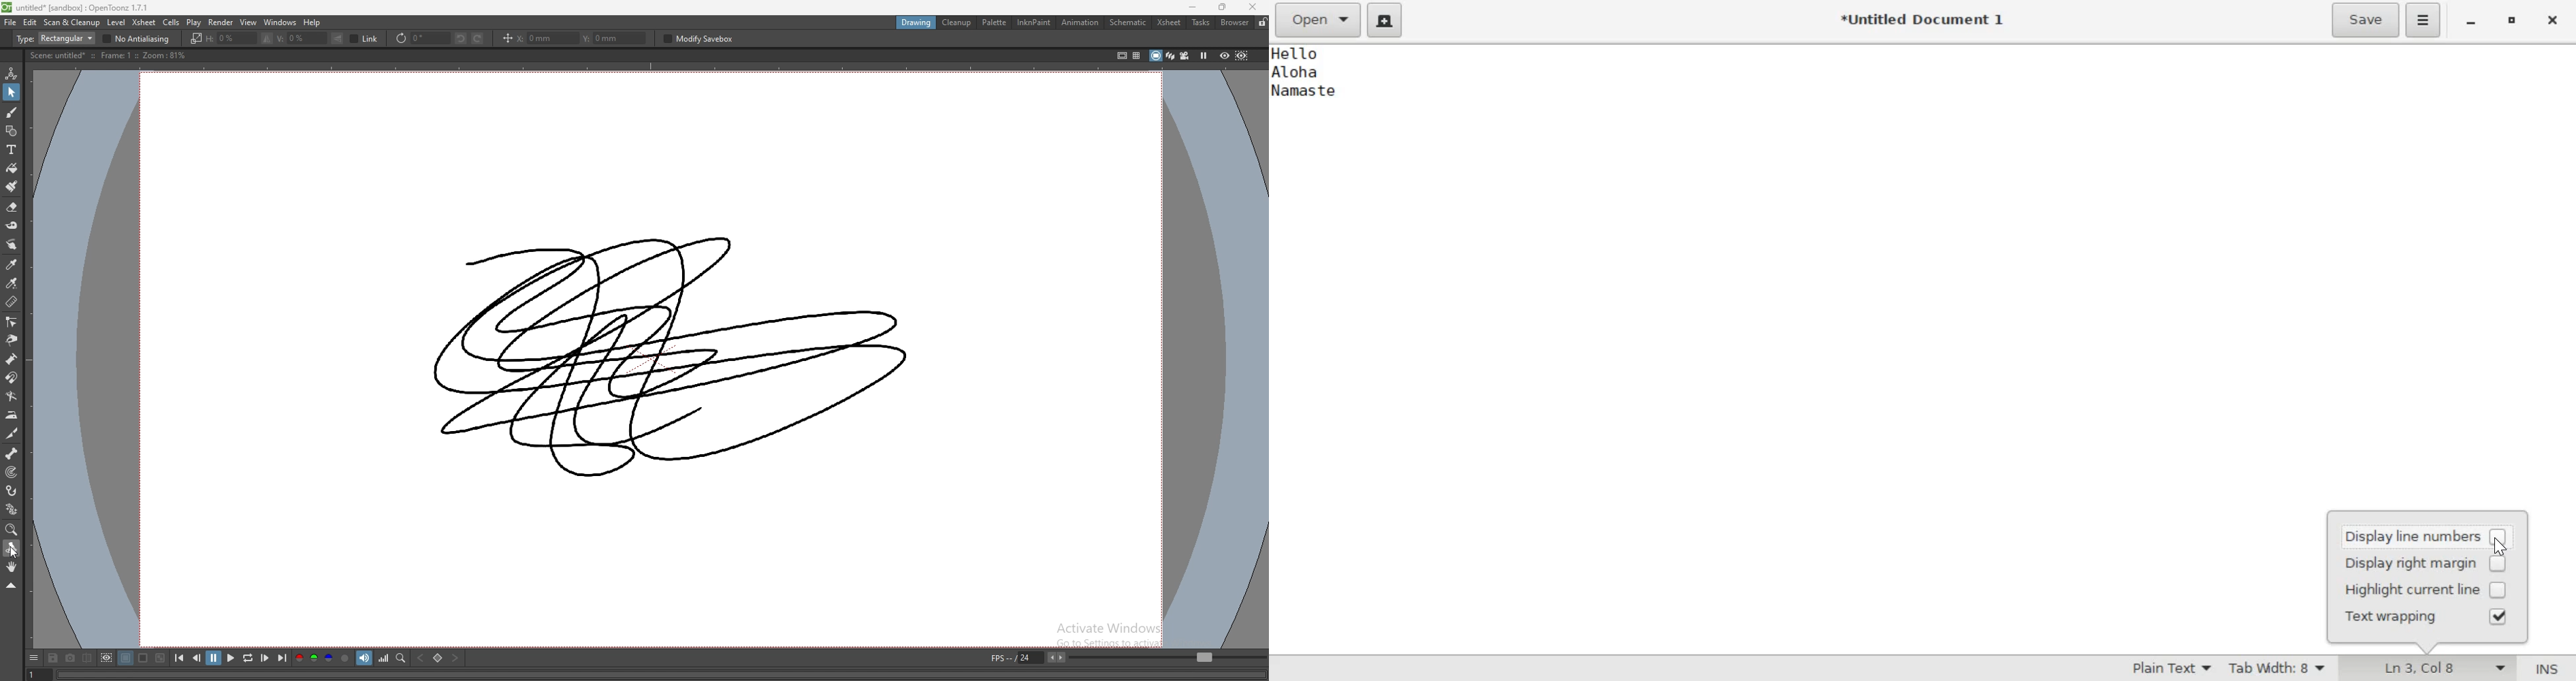 This screenshot has height=700, width=2576. Describe the element at coordinates (1185, 56) in the screenshot. I see `camera view` at that location.